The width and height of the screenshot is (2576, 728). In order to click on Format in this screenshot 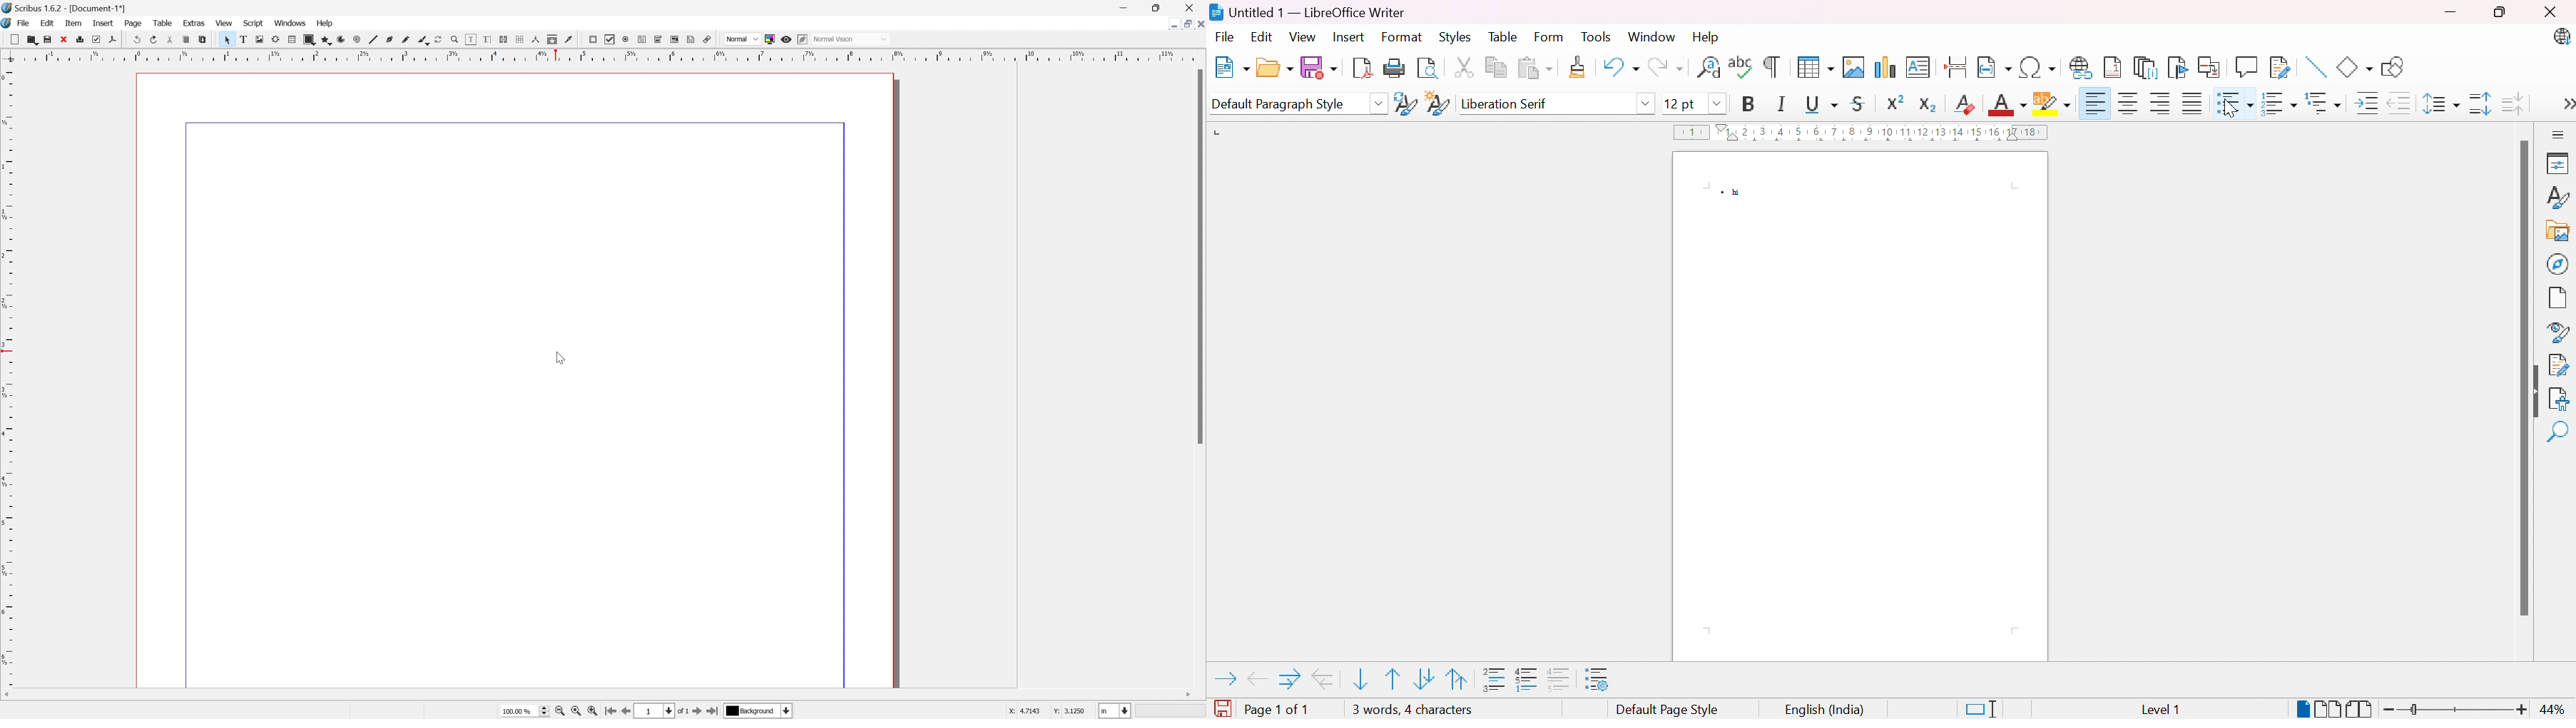, I will do `click(1402, 37)`.